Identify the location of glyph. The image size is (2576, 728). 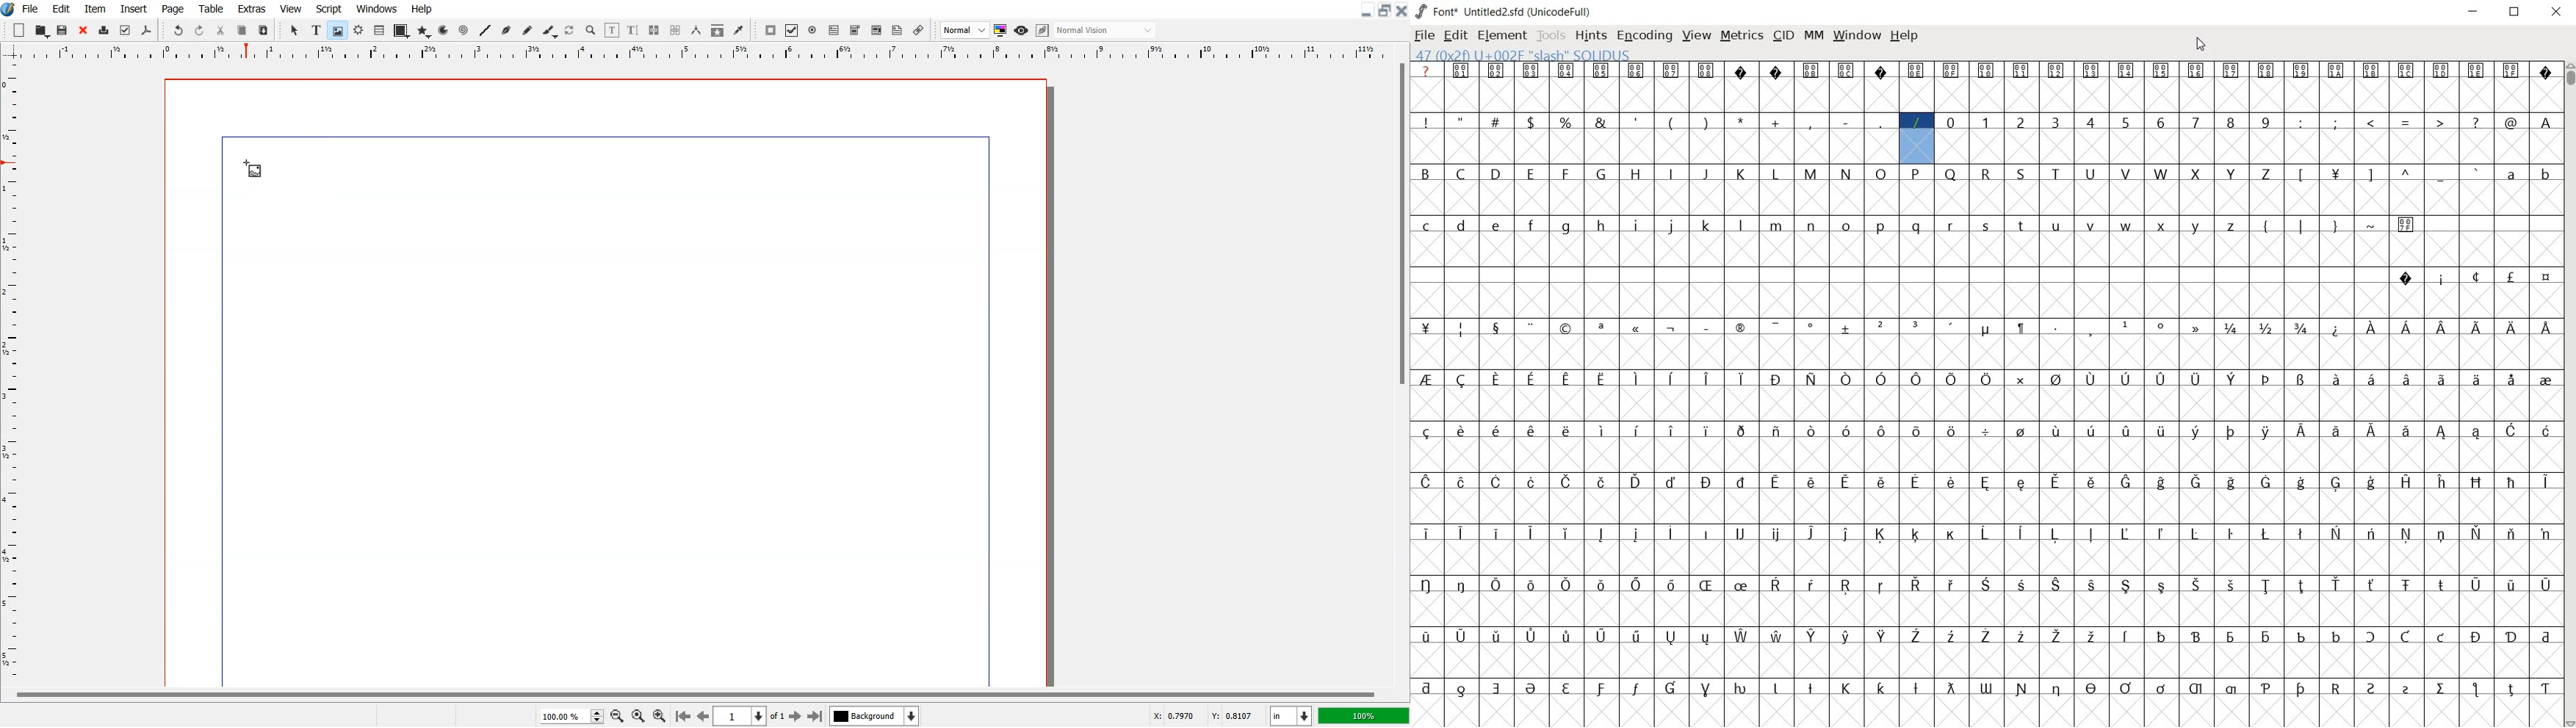
(1952, 482).